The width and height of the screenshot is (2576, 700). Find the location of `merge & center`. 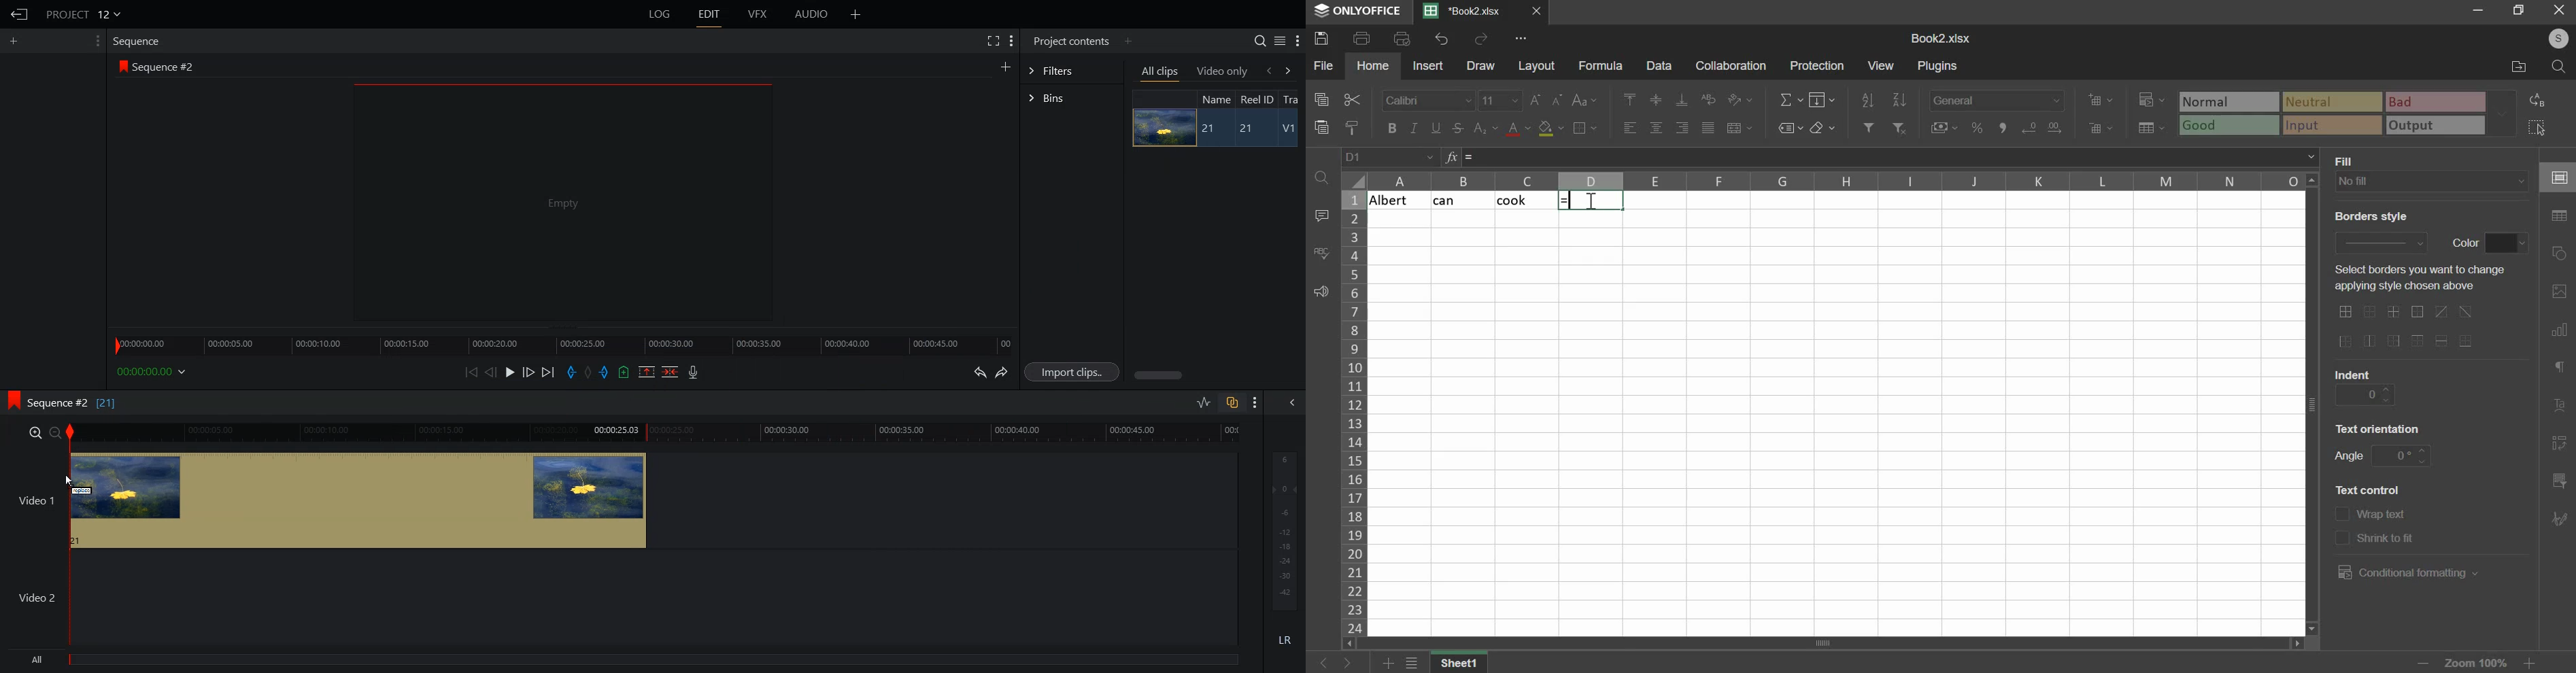

merge & center is located at coordinates (1740, 128).